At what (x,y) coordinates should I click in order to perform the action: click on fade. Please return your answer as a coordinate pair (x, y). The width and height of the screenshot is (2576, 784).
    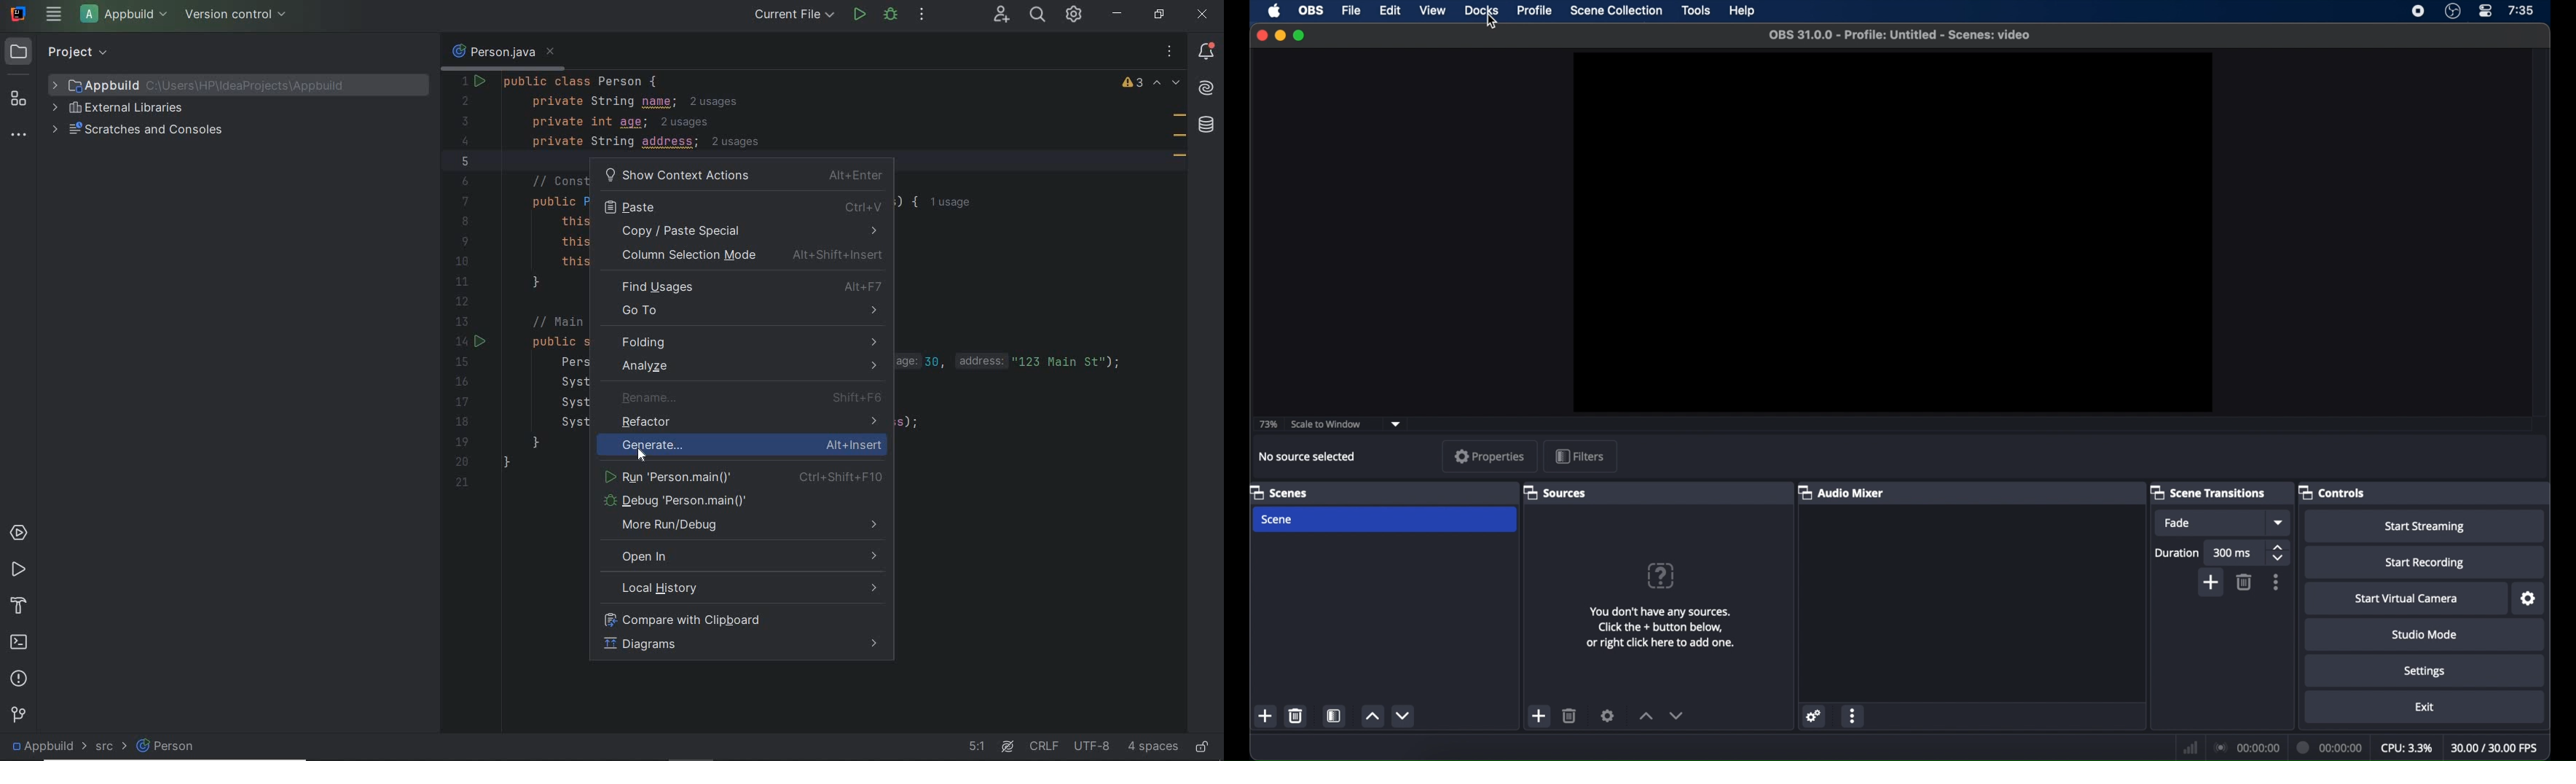
    Looking at the image, I should click on (2209, 523).